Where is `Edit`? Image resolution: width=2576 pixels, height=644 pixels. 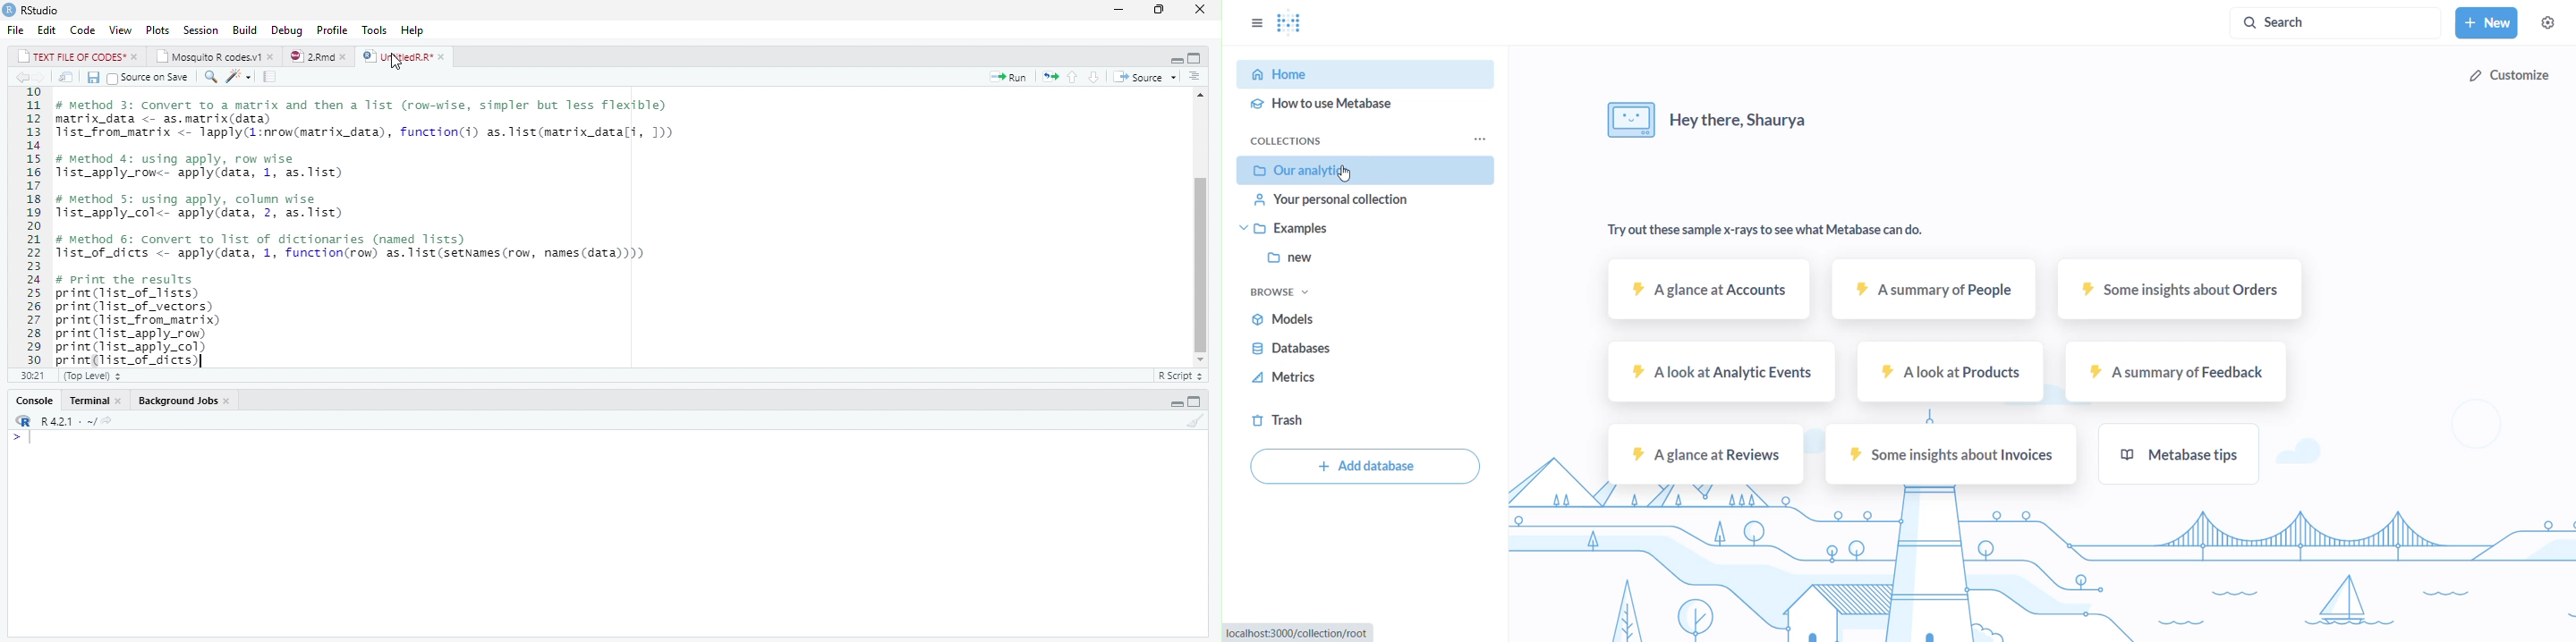 Edit is located at coordinates (48, 30).